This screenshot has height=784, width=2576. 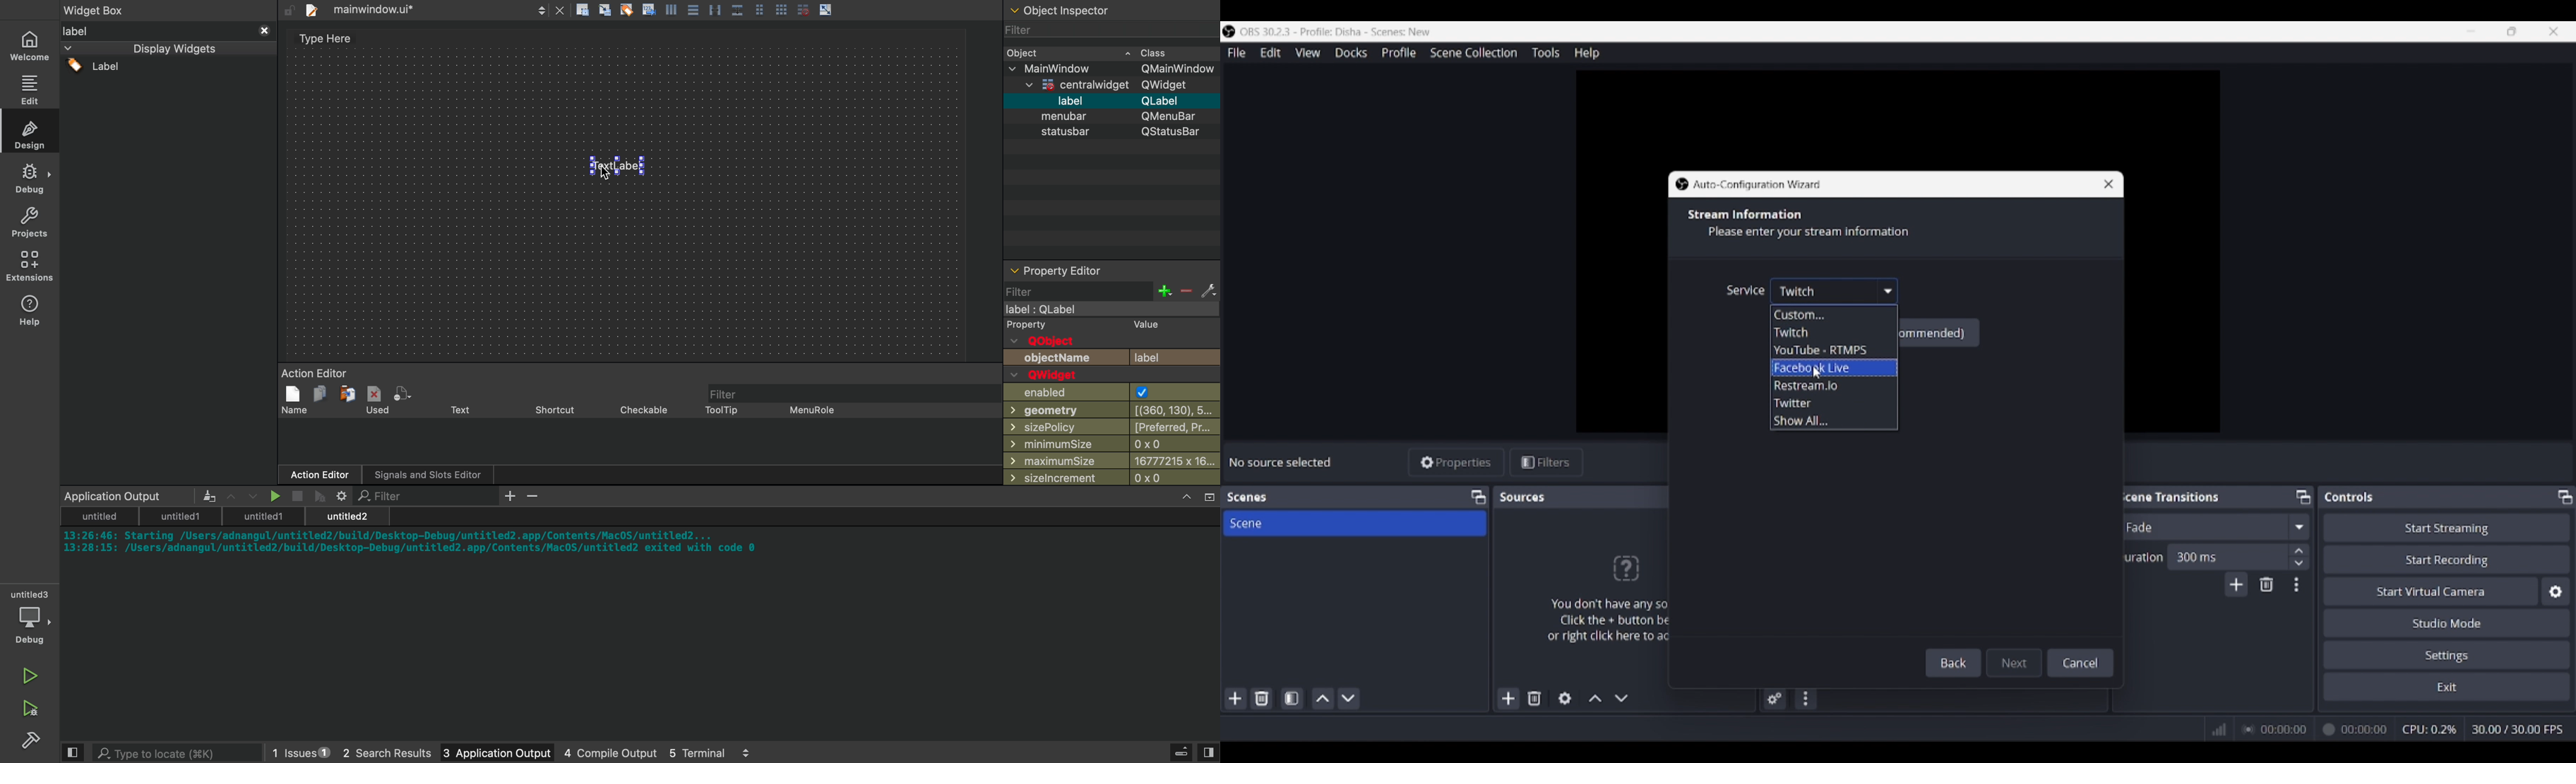 What do you see at coordinates (109, 9) in the screenshot?
I see `widget box` at bounding box center [109, 9].